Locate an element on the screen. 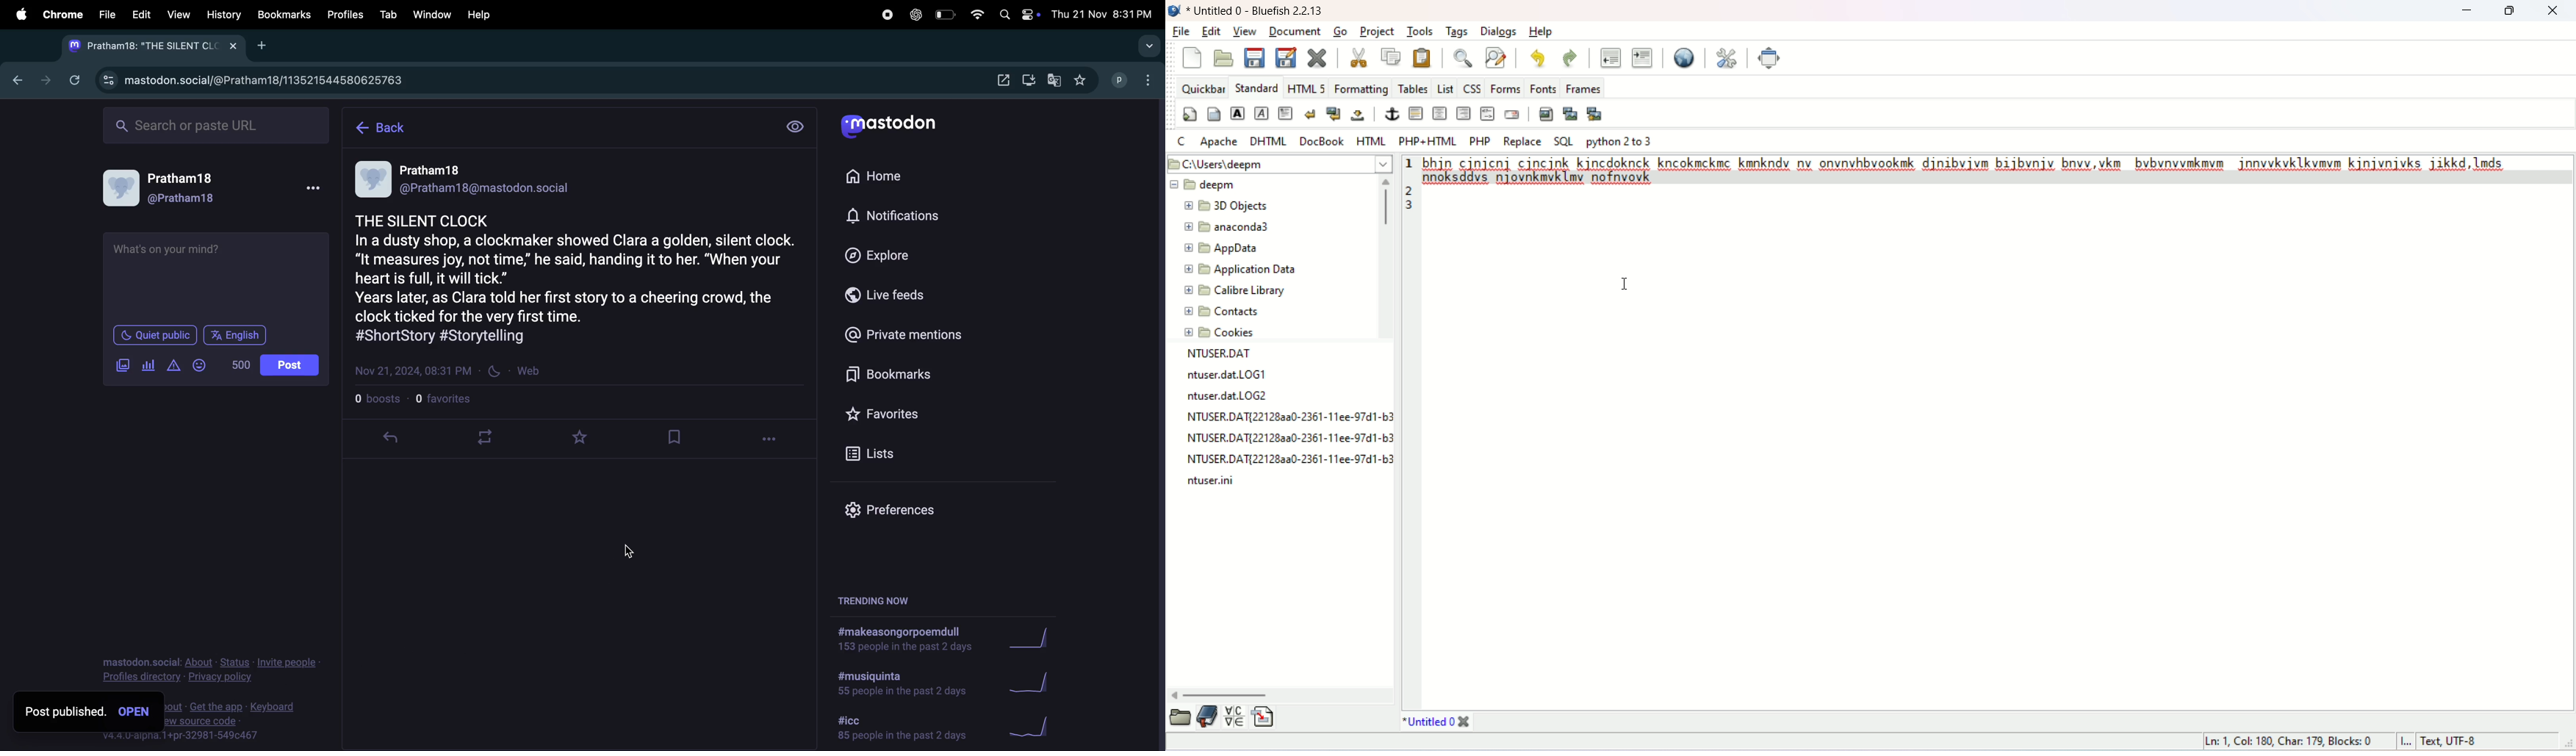 This screenshot has width=2576, height=756. insert special character is located at coordinates (1234, 716).